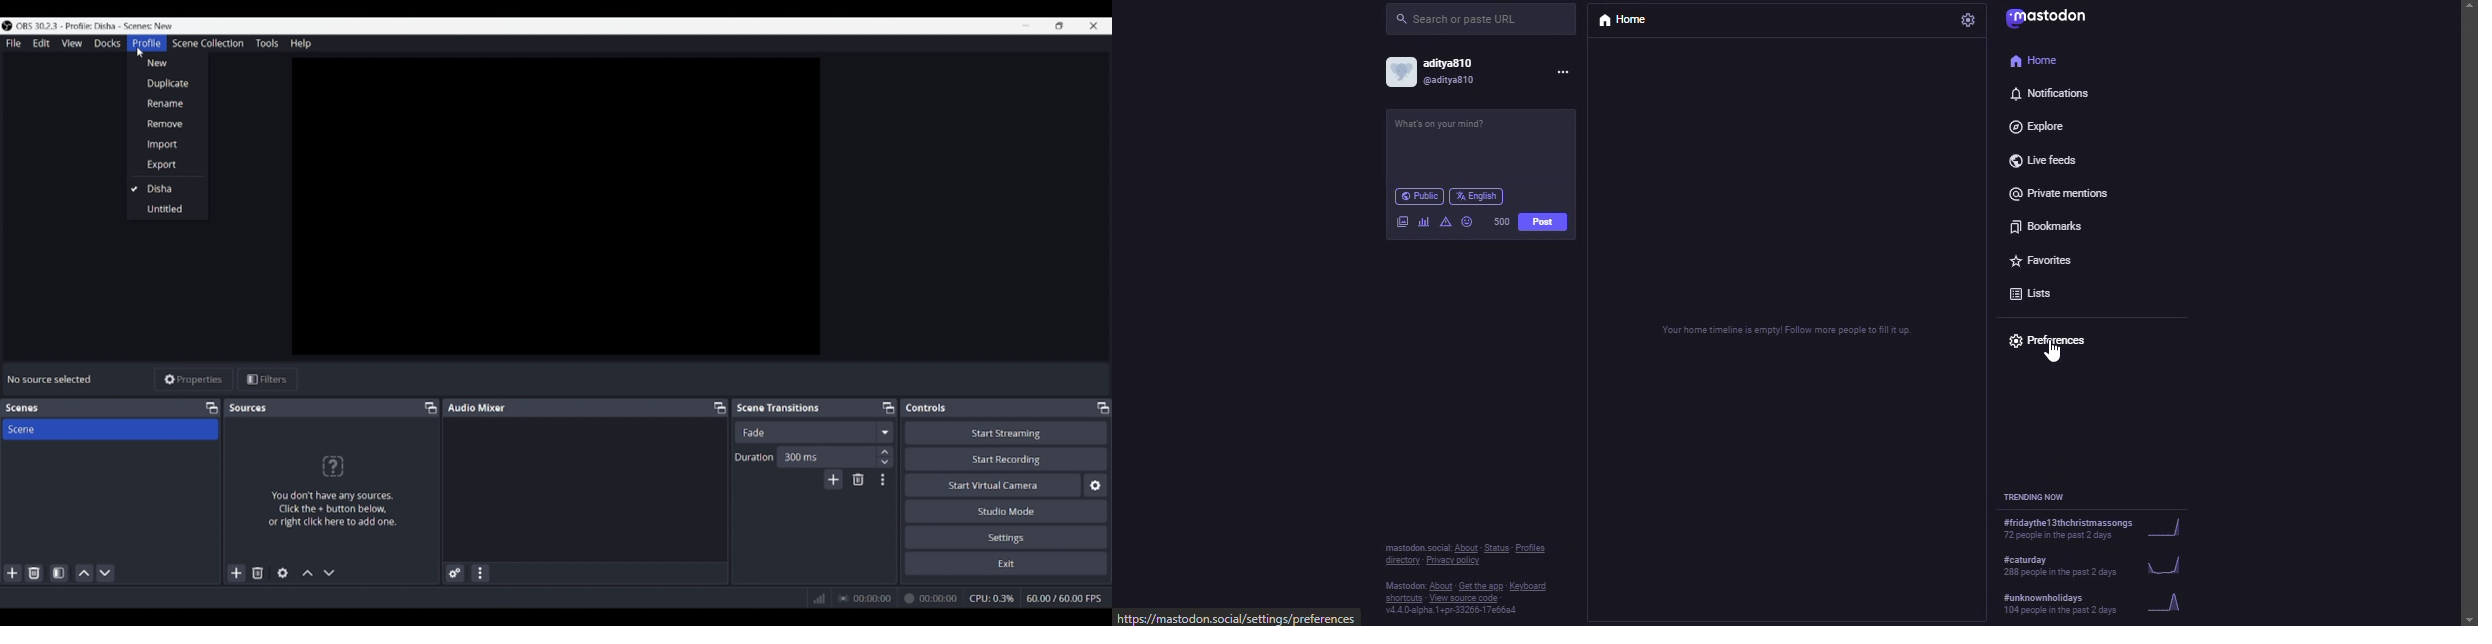 The width and height of the screenshot is (2492, 644). What do you see at coordinates (51, 379) in the screenshot?
I see `Source status` at bounding box center [51, 379].